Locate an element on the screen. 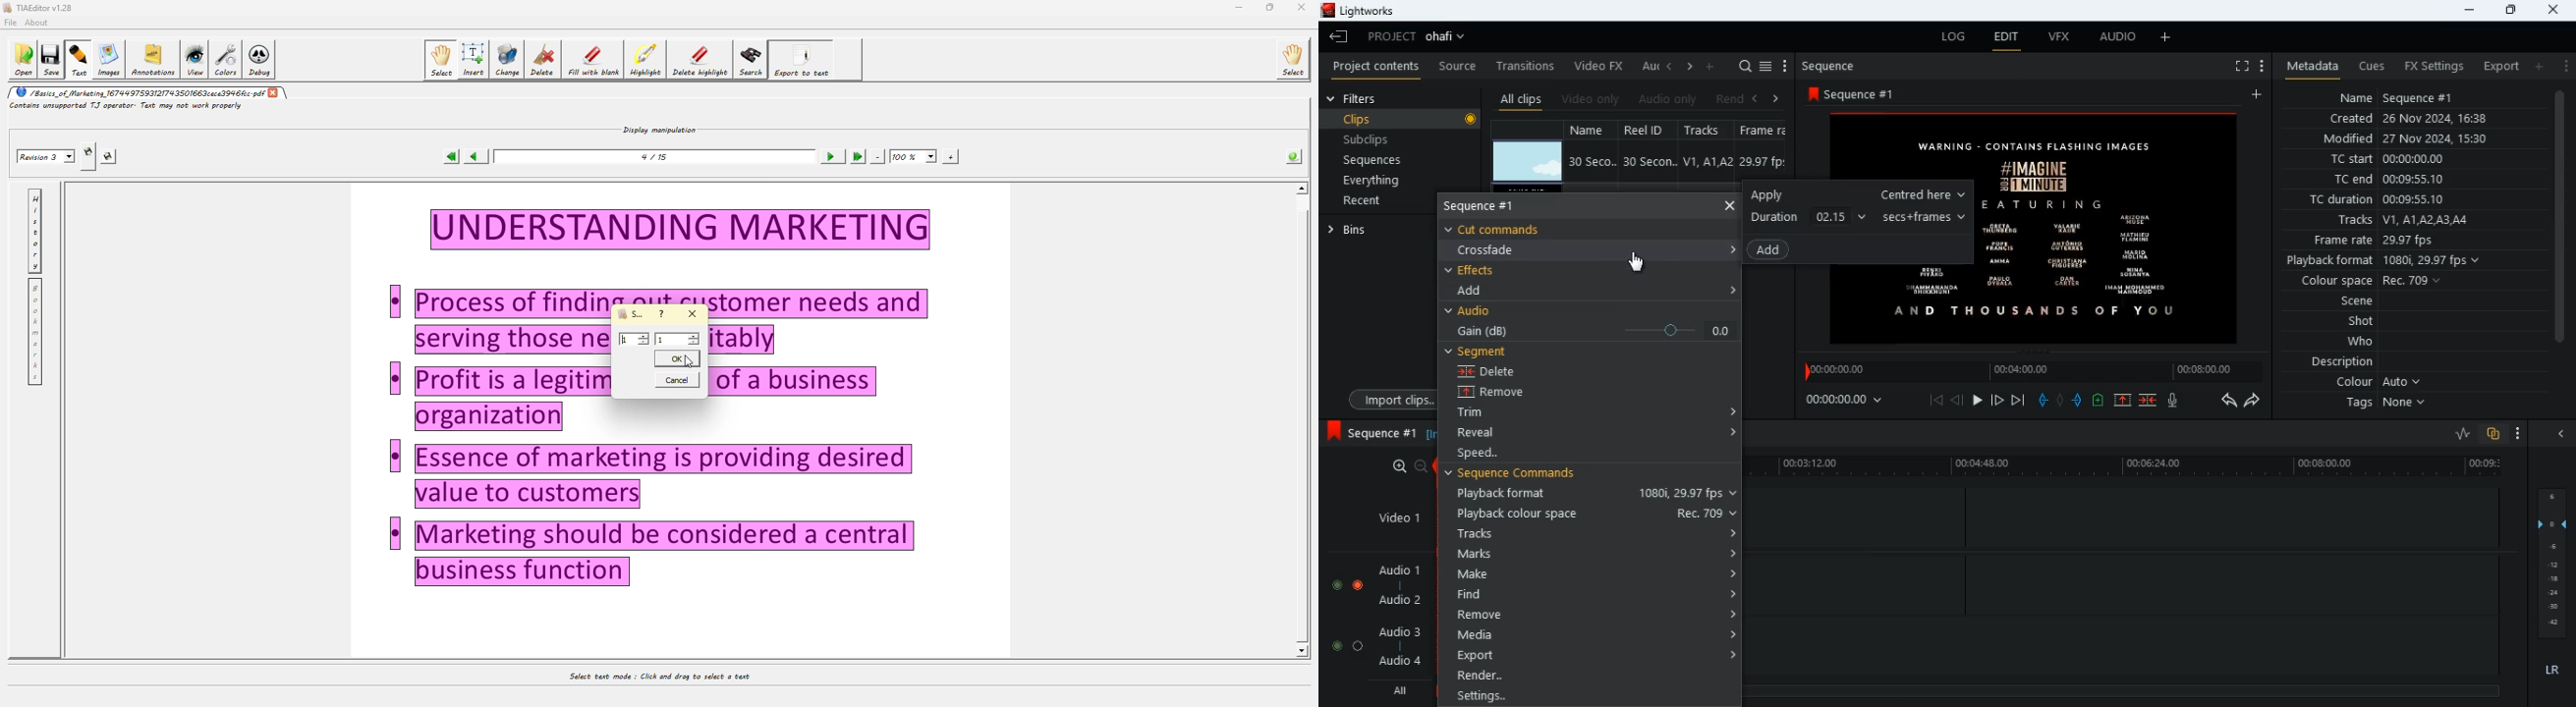  export is located at coordinates (1595, 655).